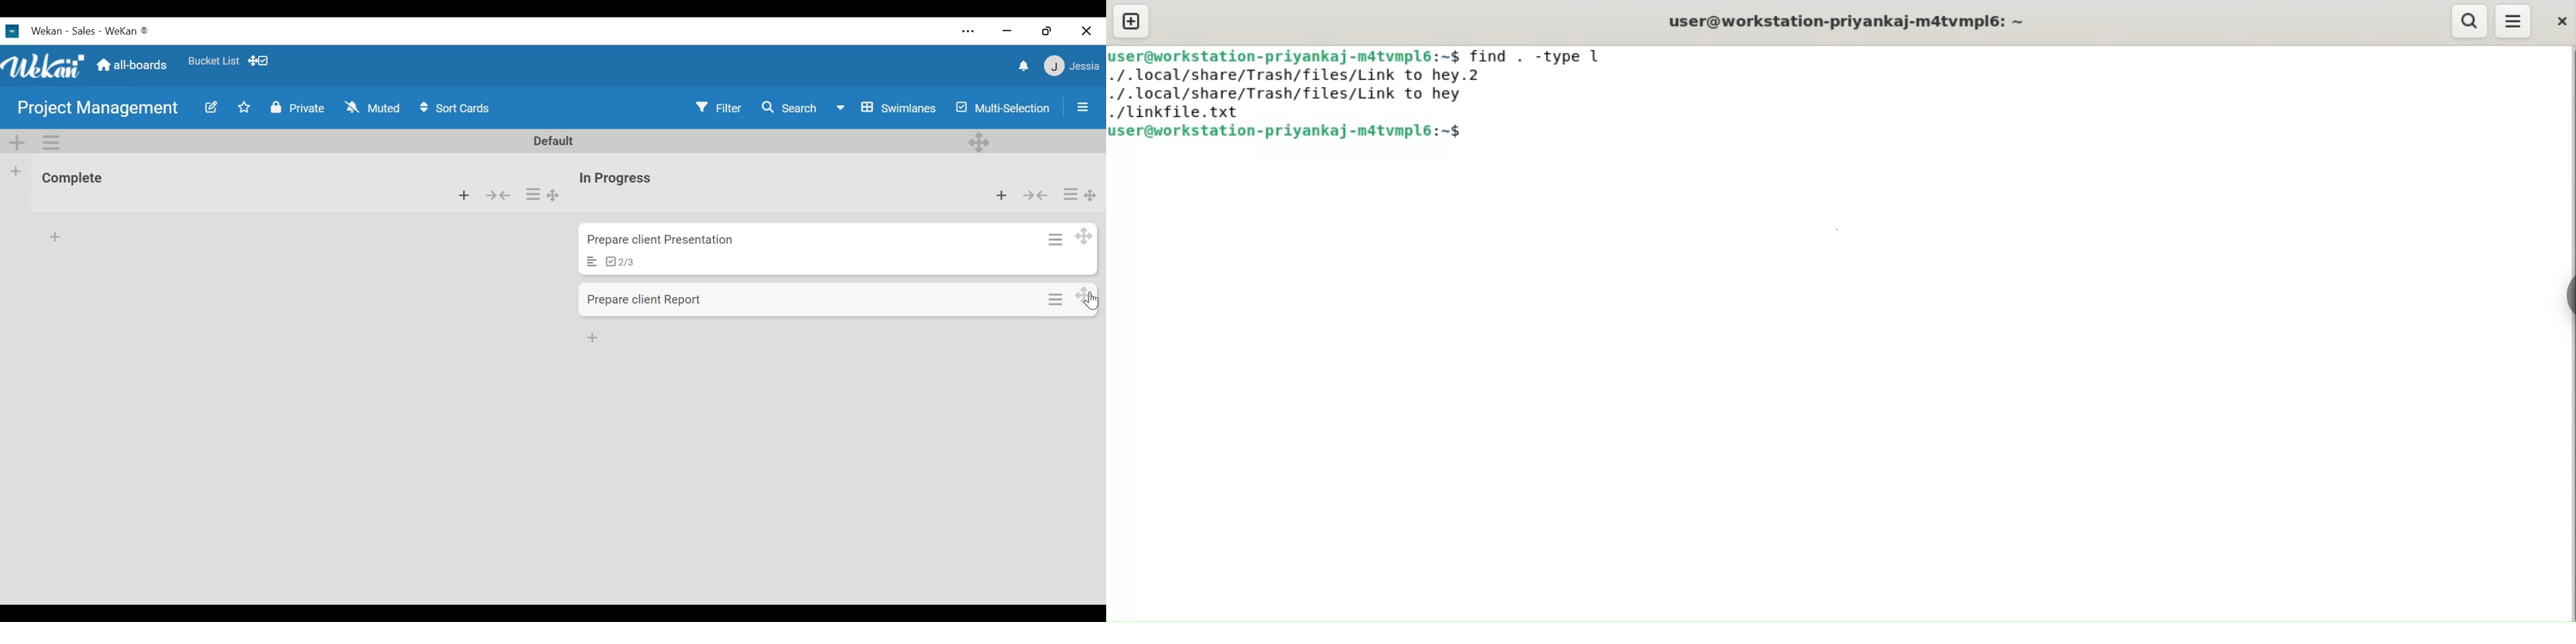 The height and width of the screenshot is (644, 2576). Describe the element at coordinates (534, 195) in the screenshot. I see `List actions` at that location.